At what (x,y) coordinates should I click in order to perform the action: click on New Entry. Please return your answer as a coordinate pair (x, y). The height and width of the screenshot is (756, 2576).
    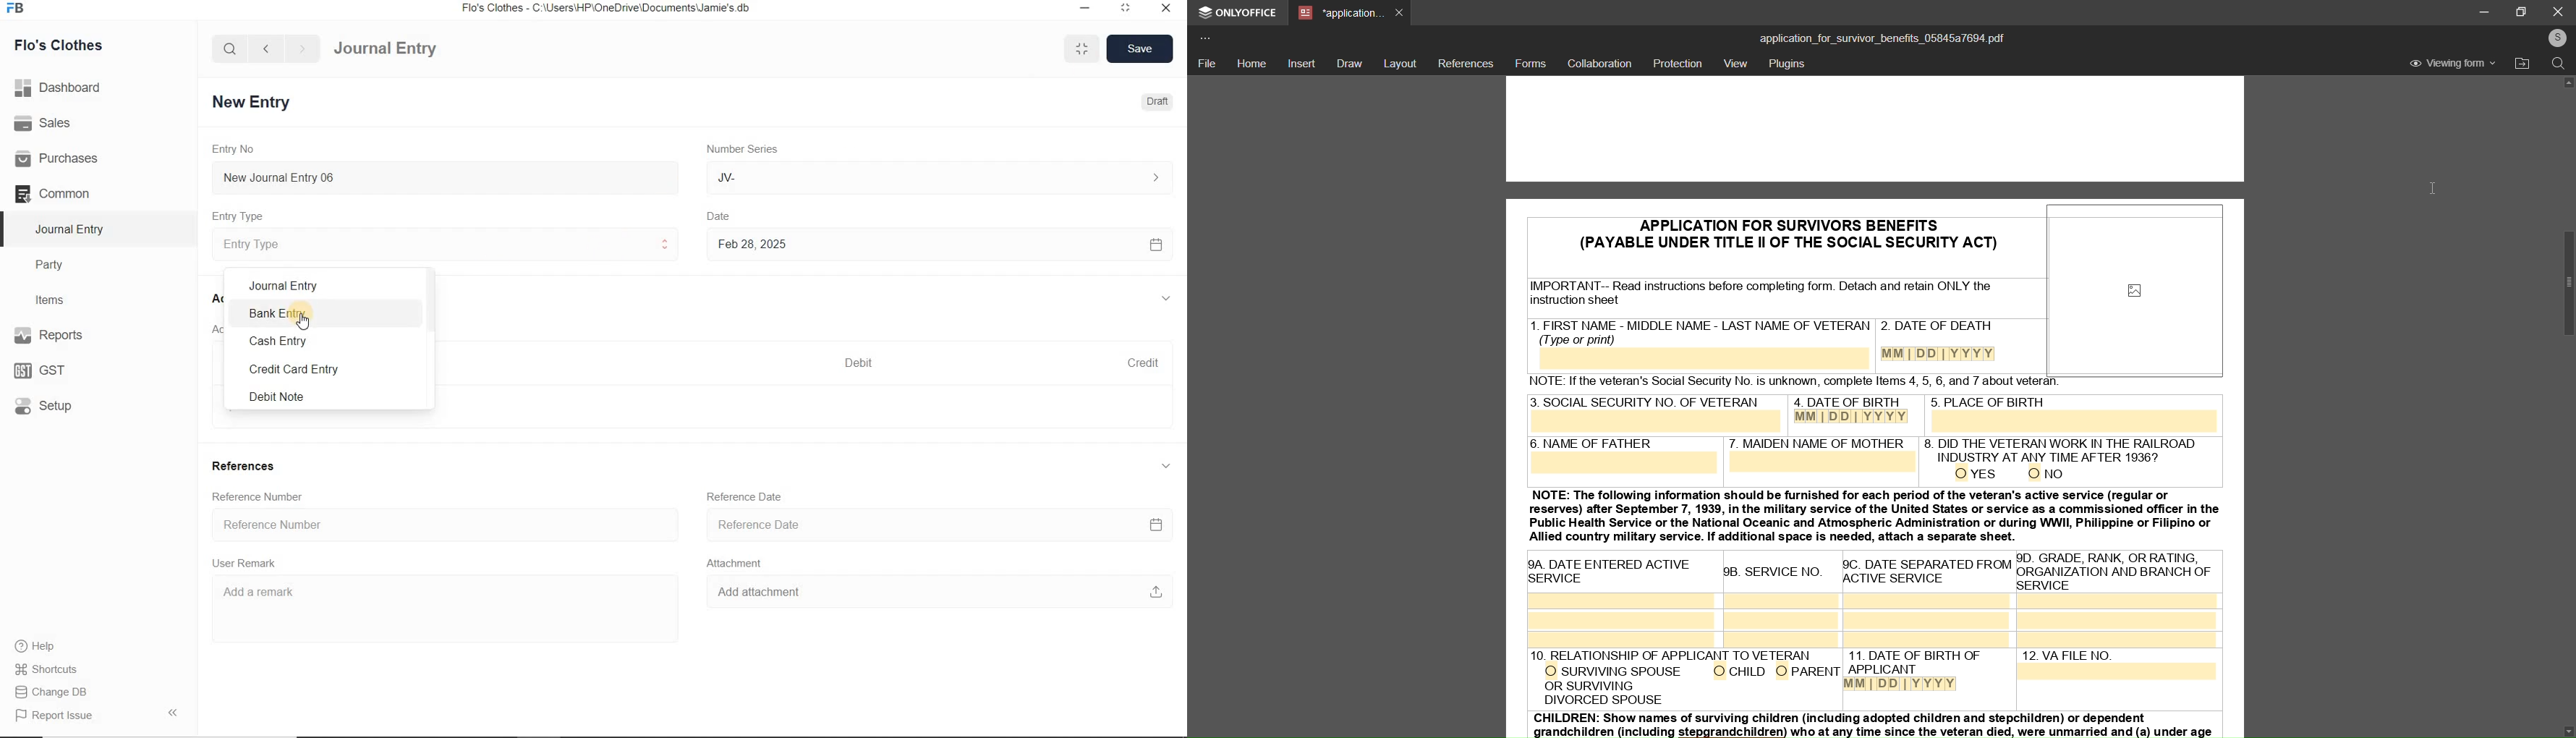
    Looking at the image, I should click on (254, 101).